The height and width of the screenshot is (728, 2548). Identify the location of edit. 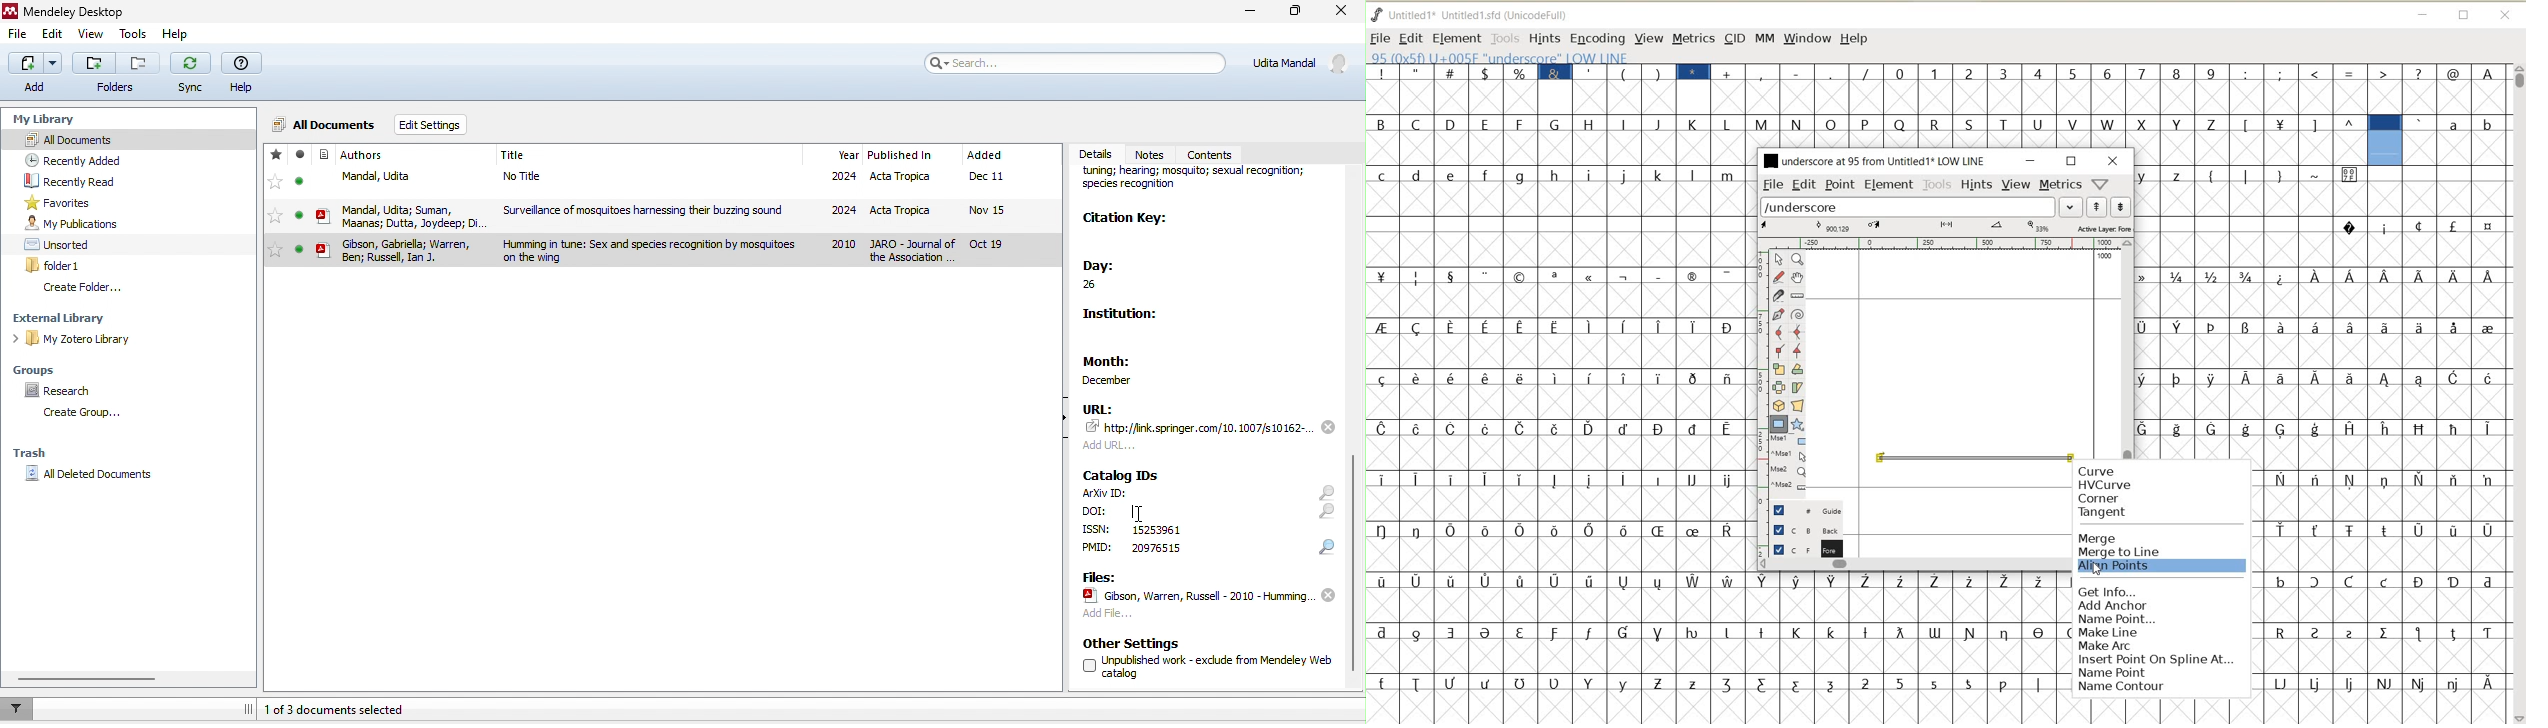
(53, 37).